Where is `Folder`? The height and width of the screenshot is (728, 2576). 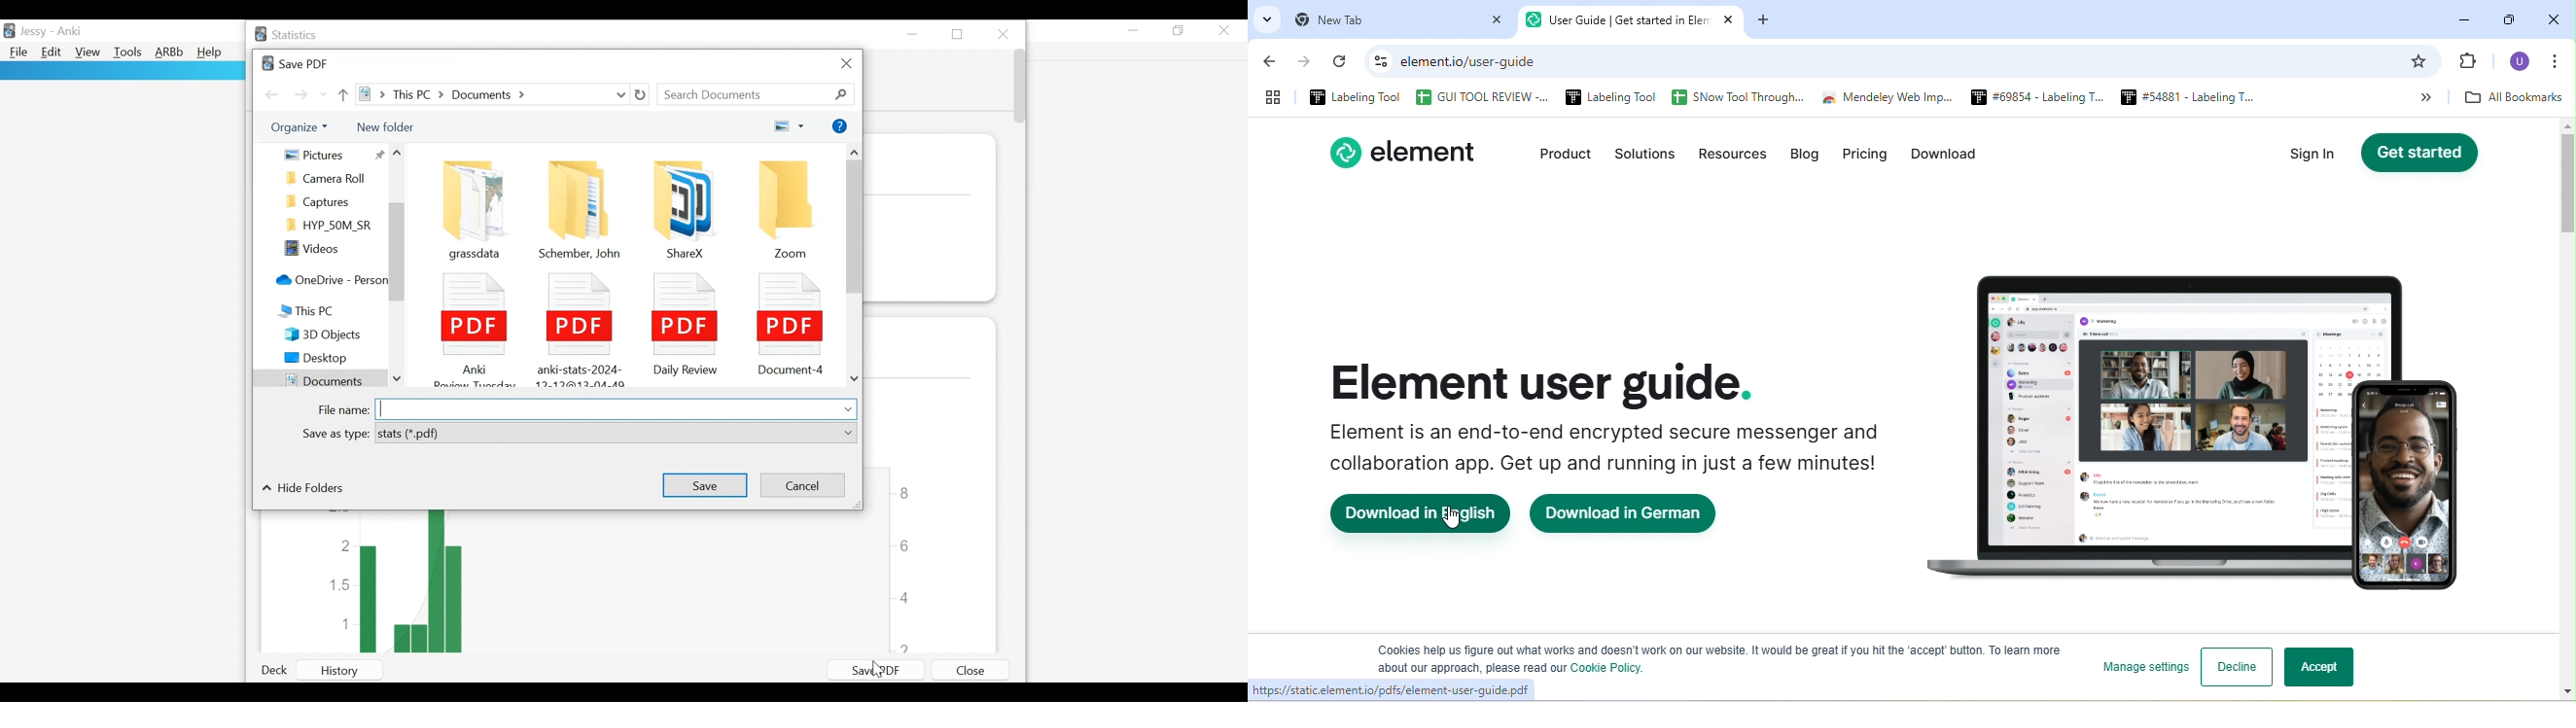 Folder is located at coordinates (330, 226).